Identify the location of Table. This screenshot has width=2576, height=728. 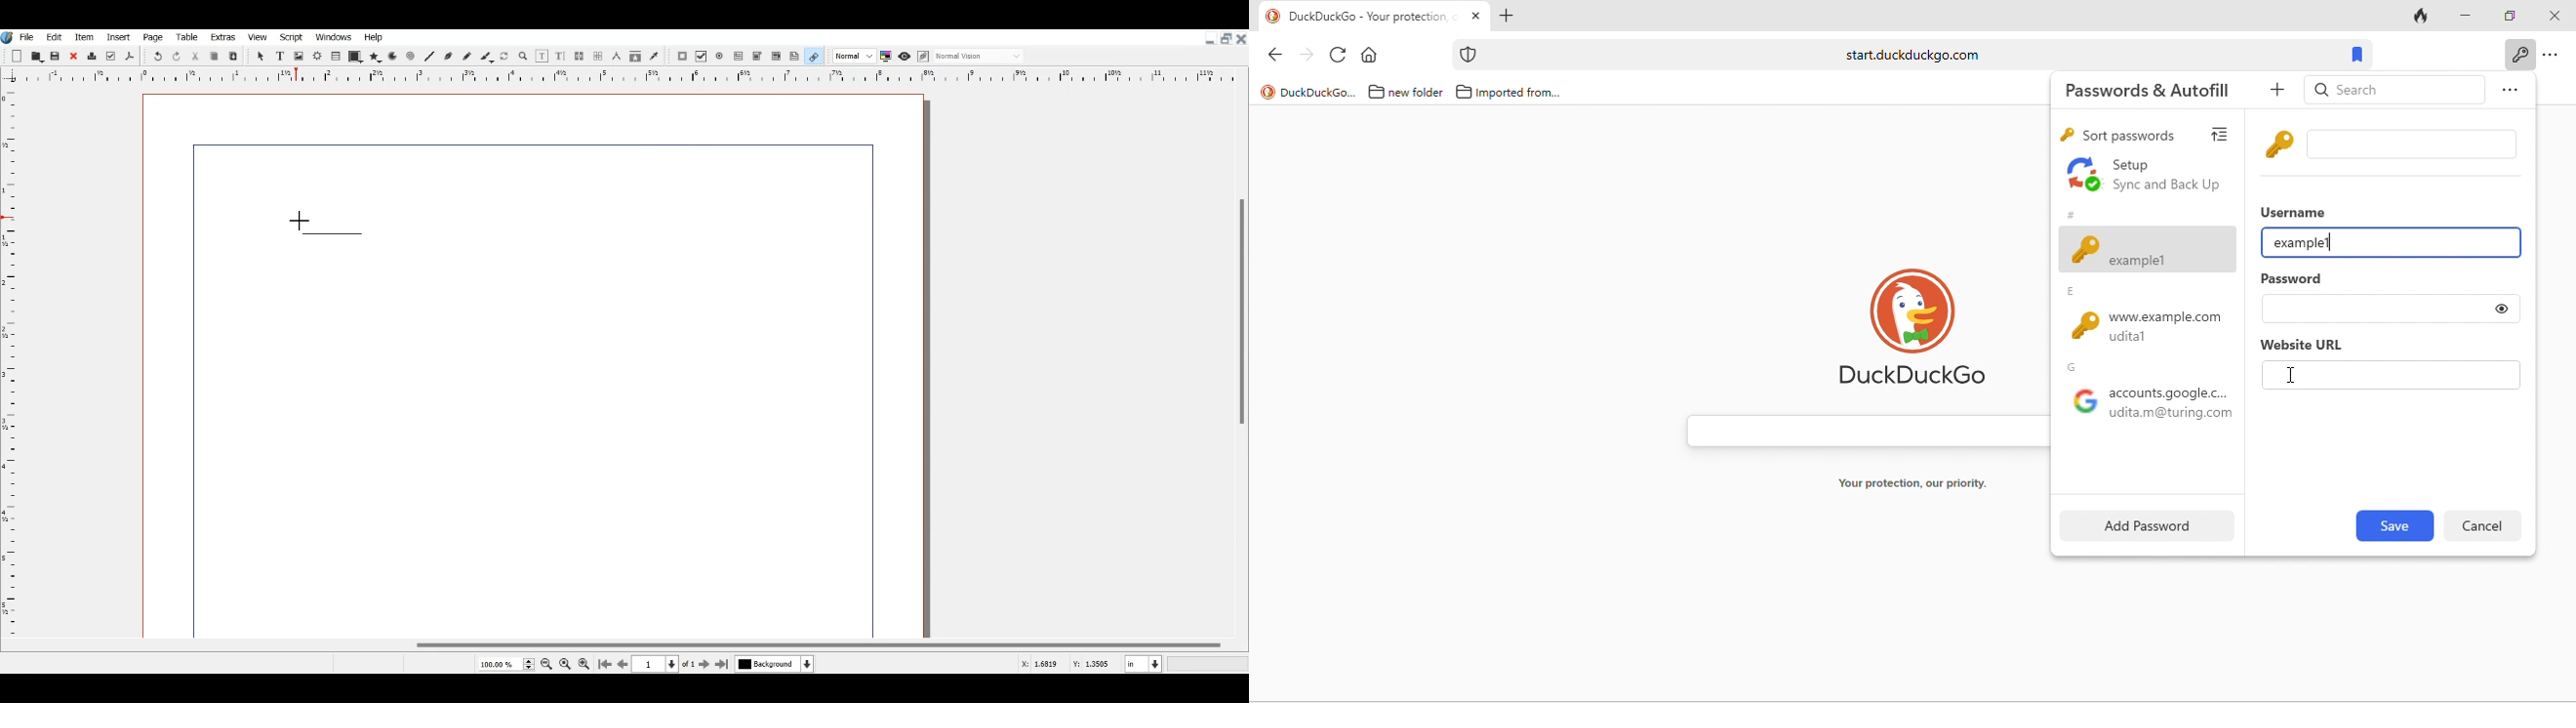
(337, 57).